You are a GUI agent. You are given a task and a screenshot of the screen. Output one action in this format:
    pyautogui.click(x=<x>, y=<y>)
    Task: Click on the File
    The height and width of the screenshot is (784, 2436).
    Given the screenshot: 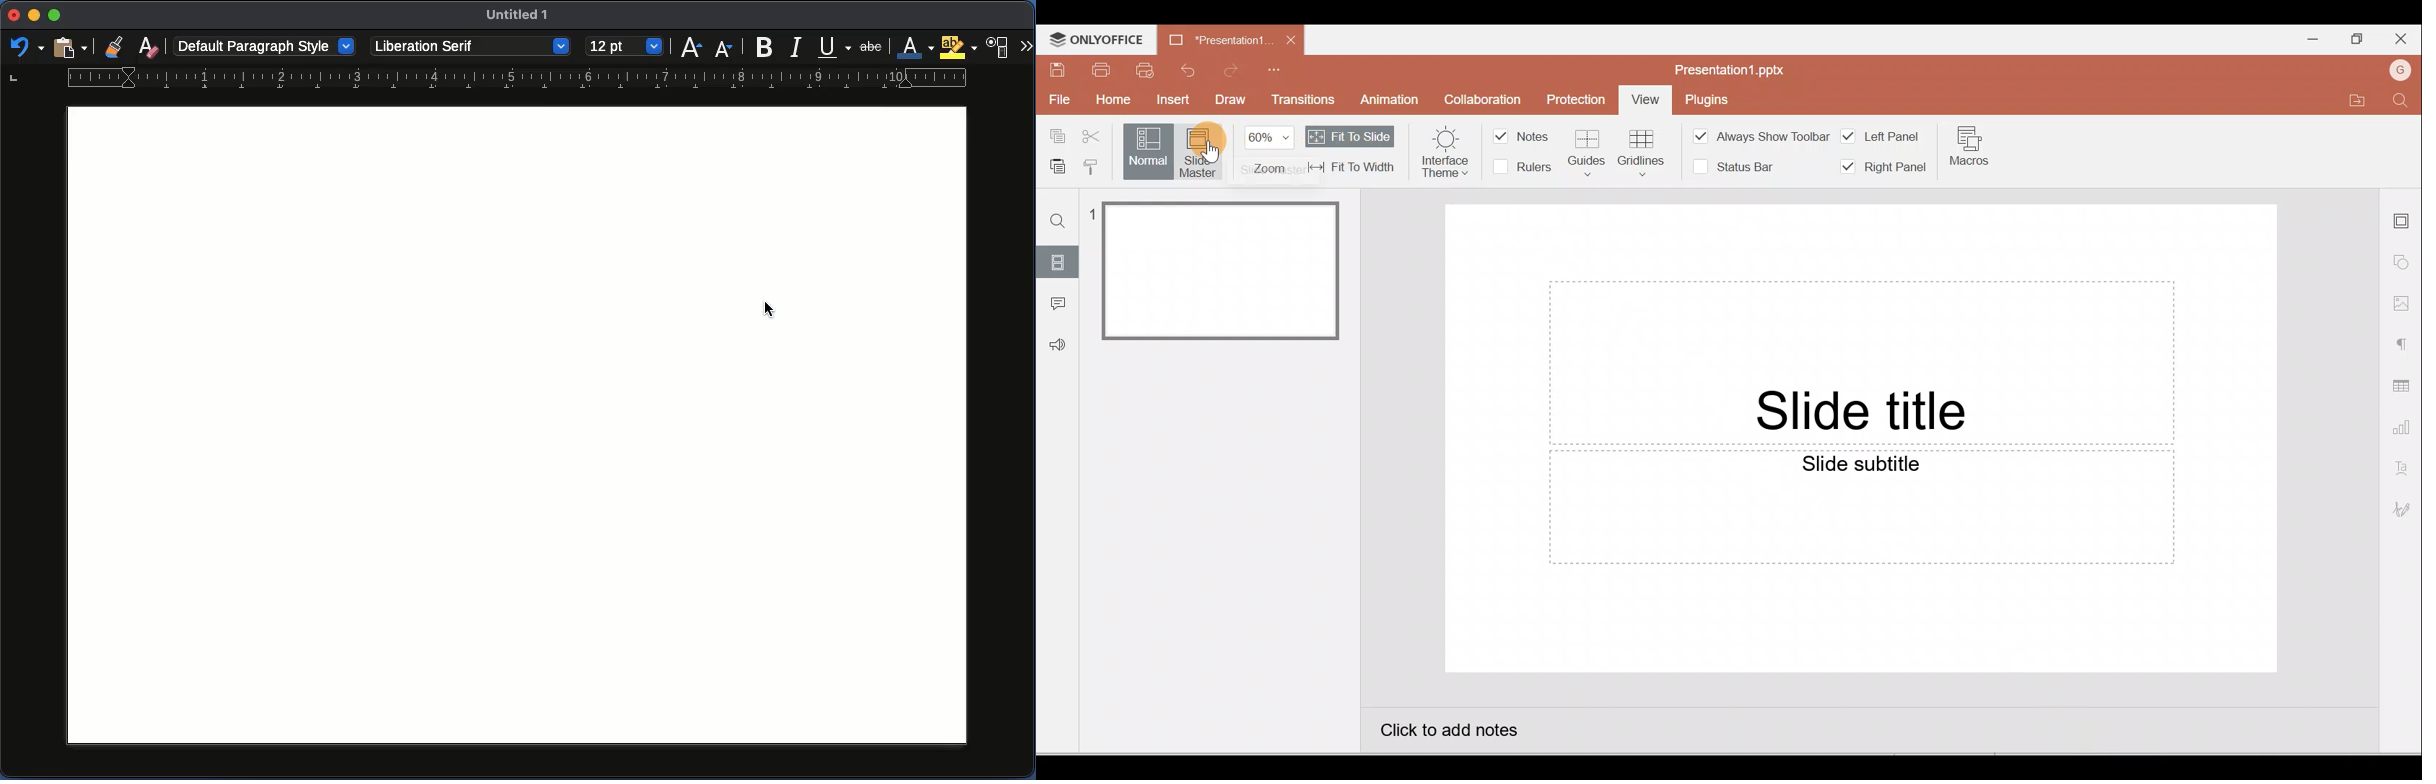 What is the action you would take?
    pyautogui.click(x=1058, y=101)
    